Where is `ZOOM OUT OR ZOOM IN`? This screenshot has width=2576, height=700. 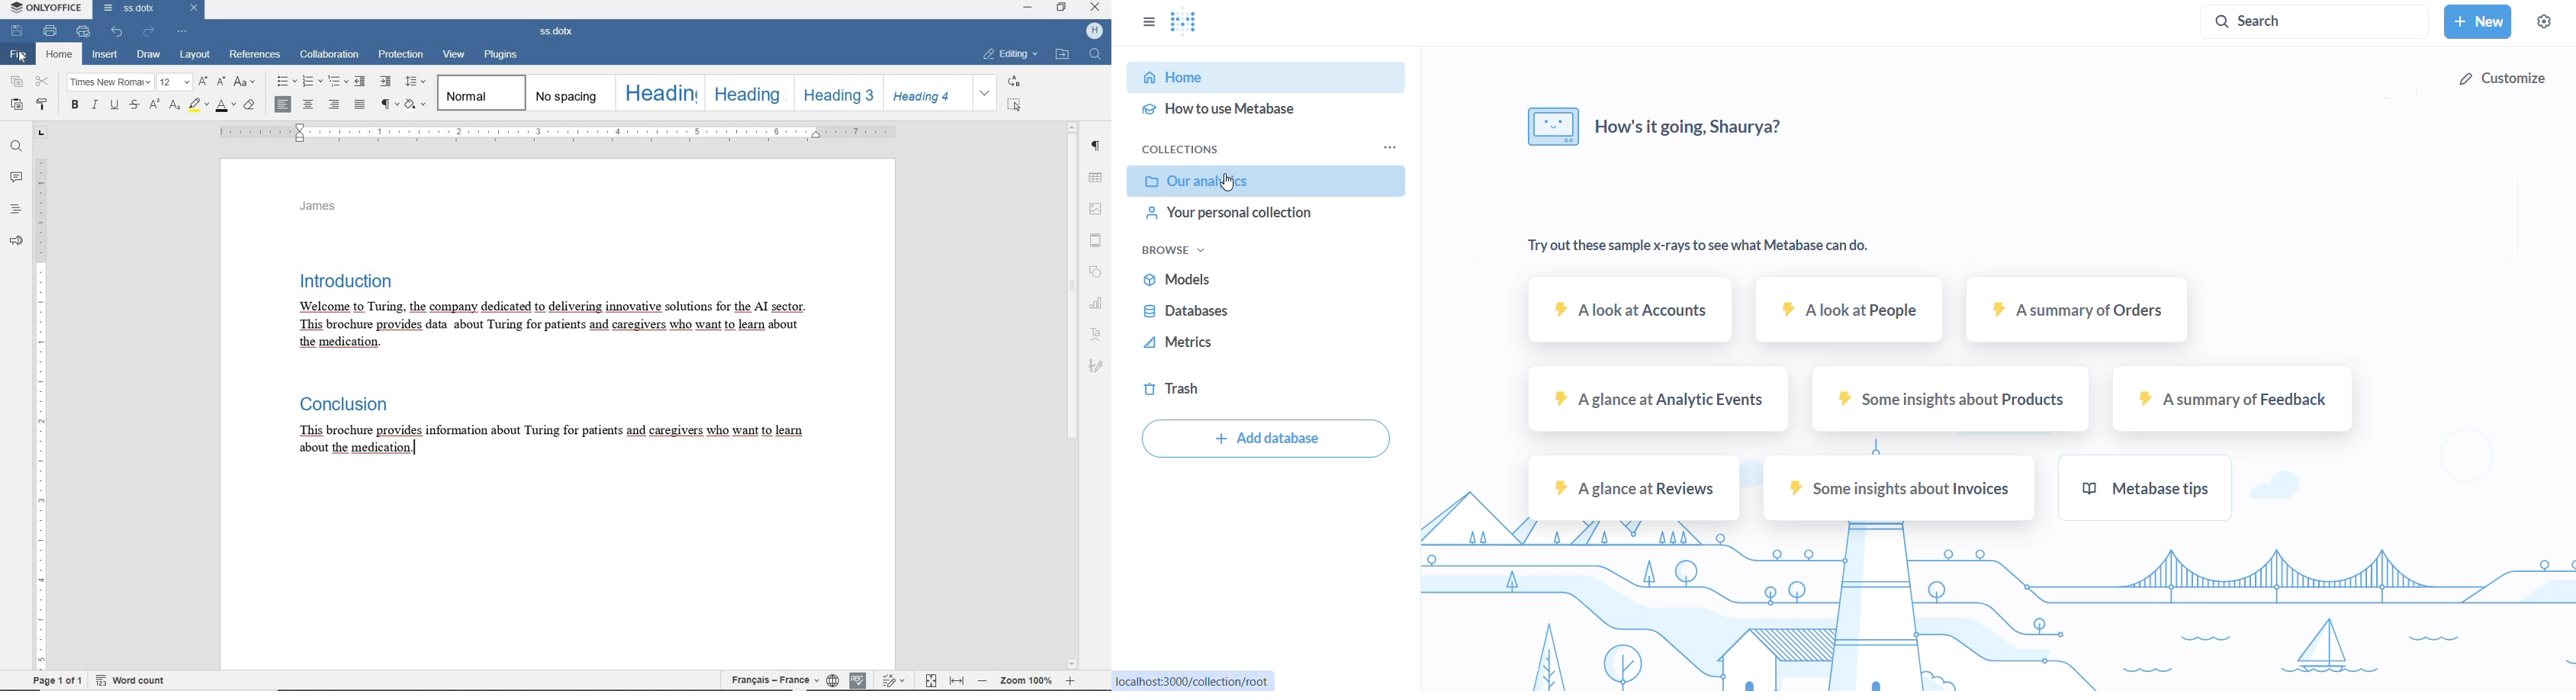
ZOOM OUT OR ZOOM IN is located at coordinates (1029, 680).